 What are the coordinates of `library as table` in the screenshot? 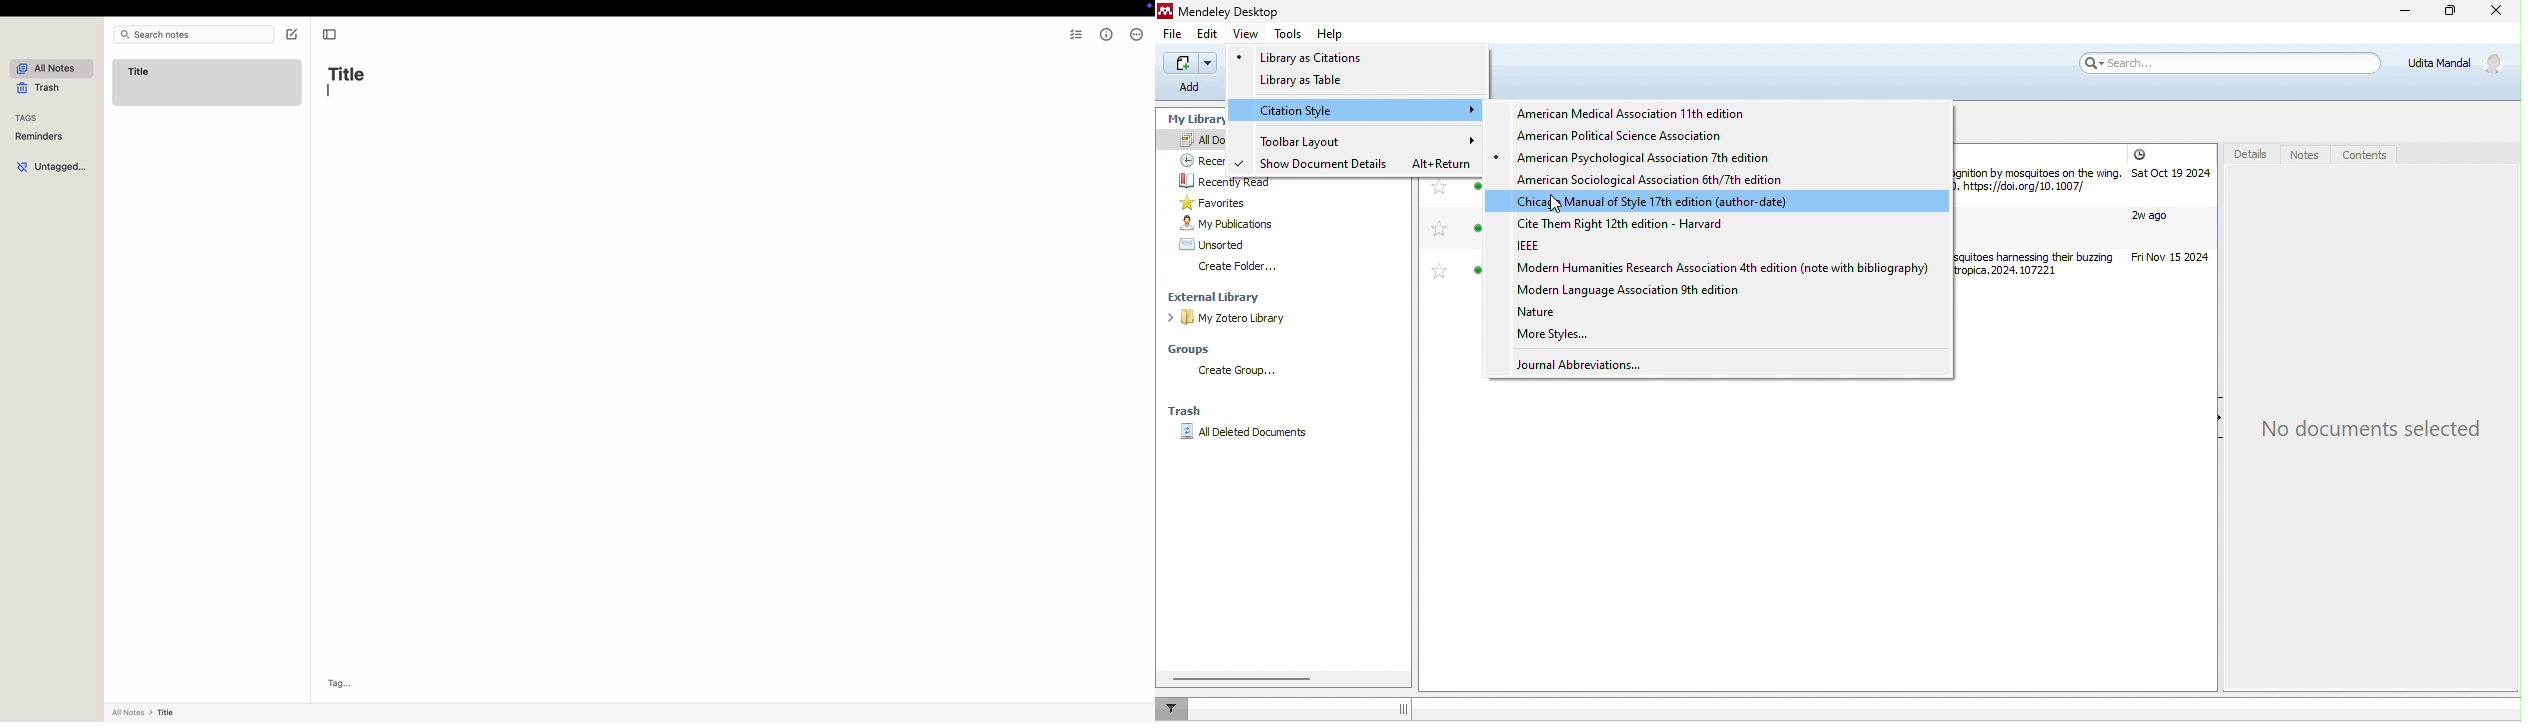 It's located at (1302, 81).